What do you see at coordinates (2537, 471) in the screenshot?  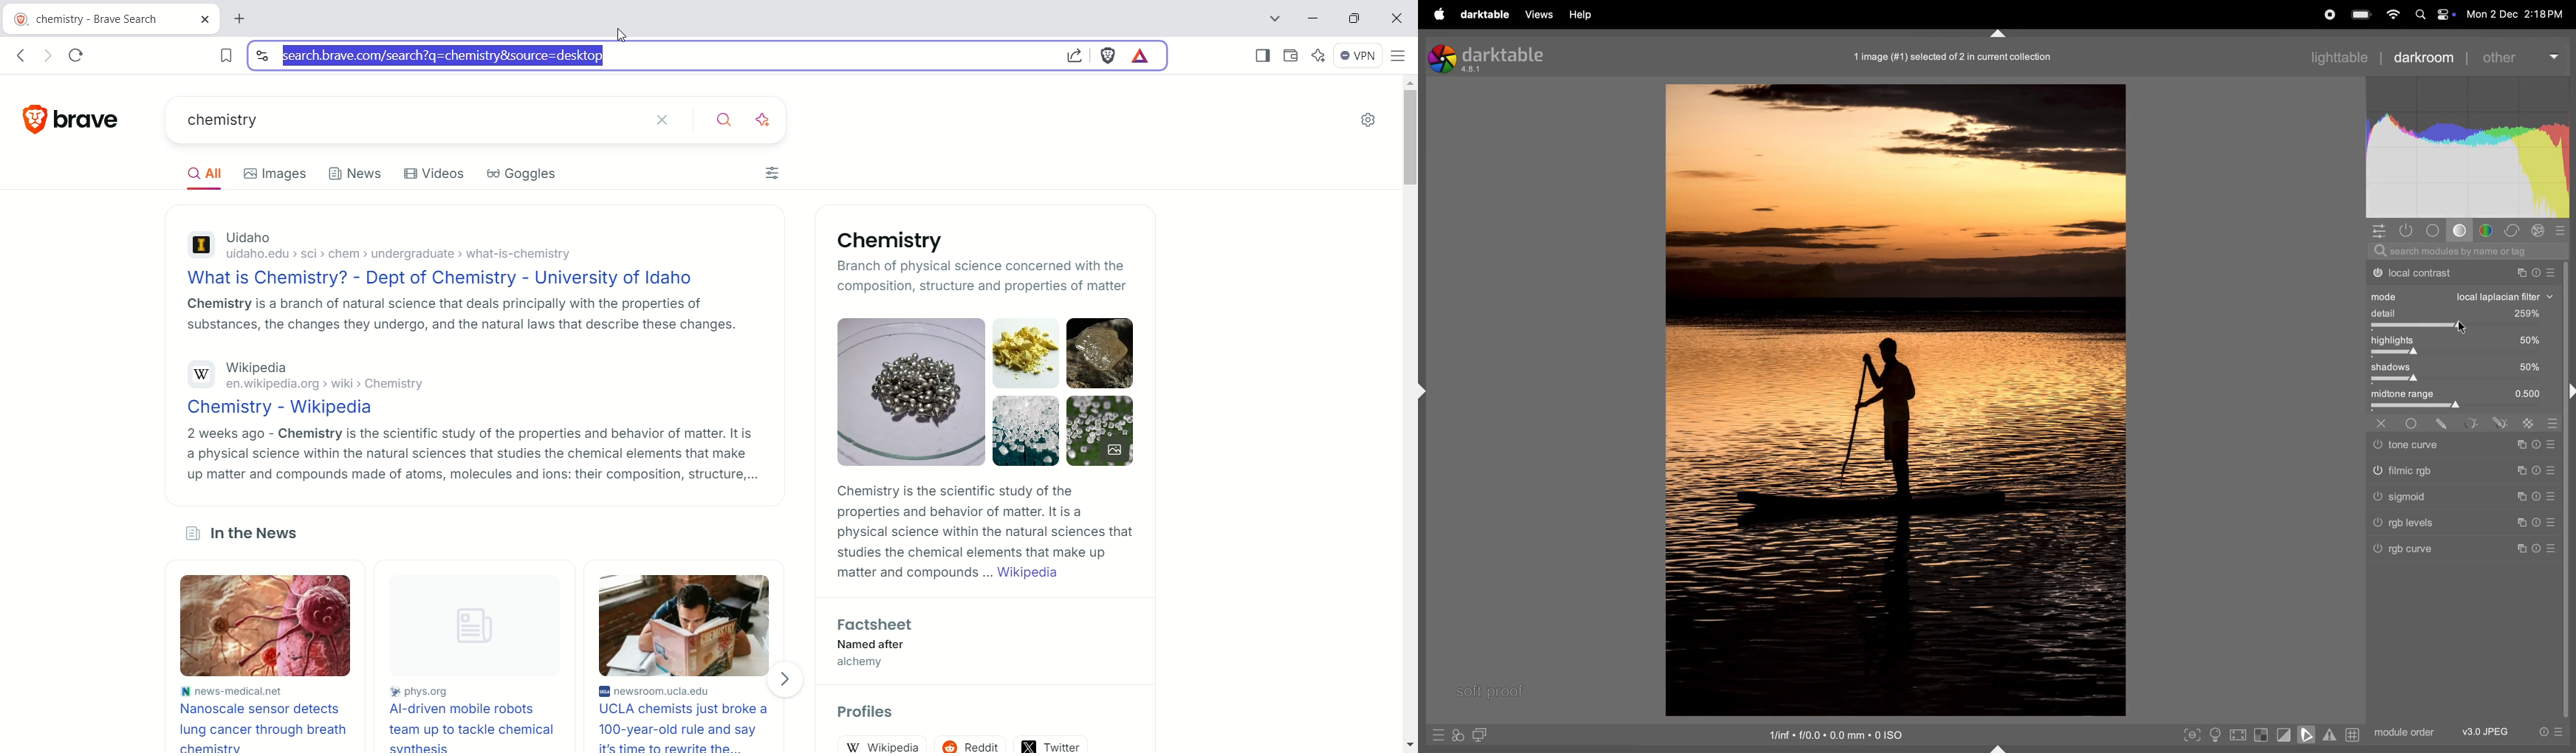 I see `sign ` at bounding box center [2537, 471].